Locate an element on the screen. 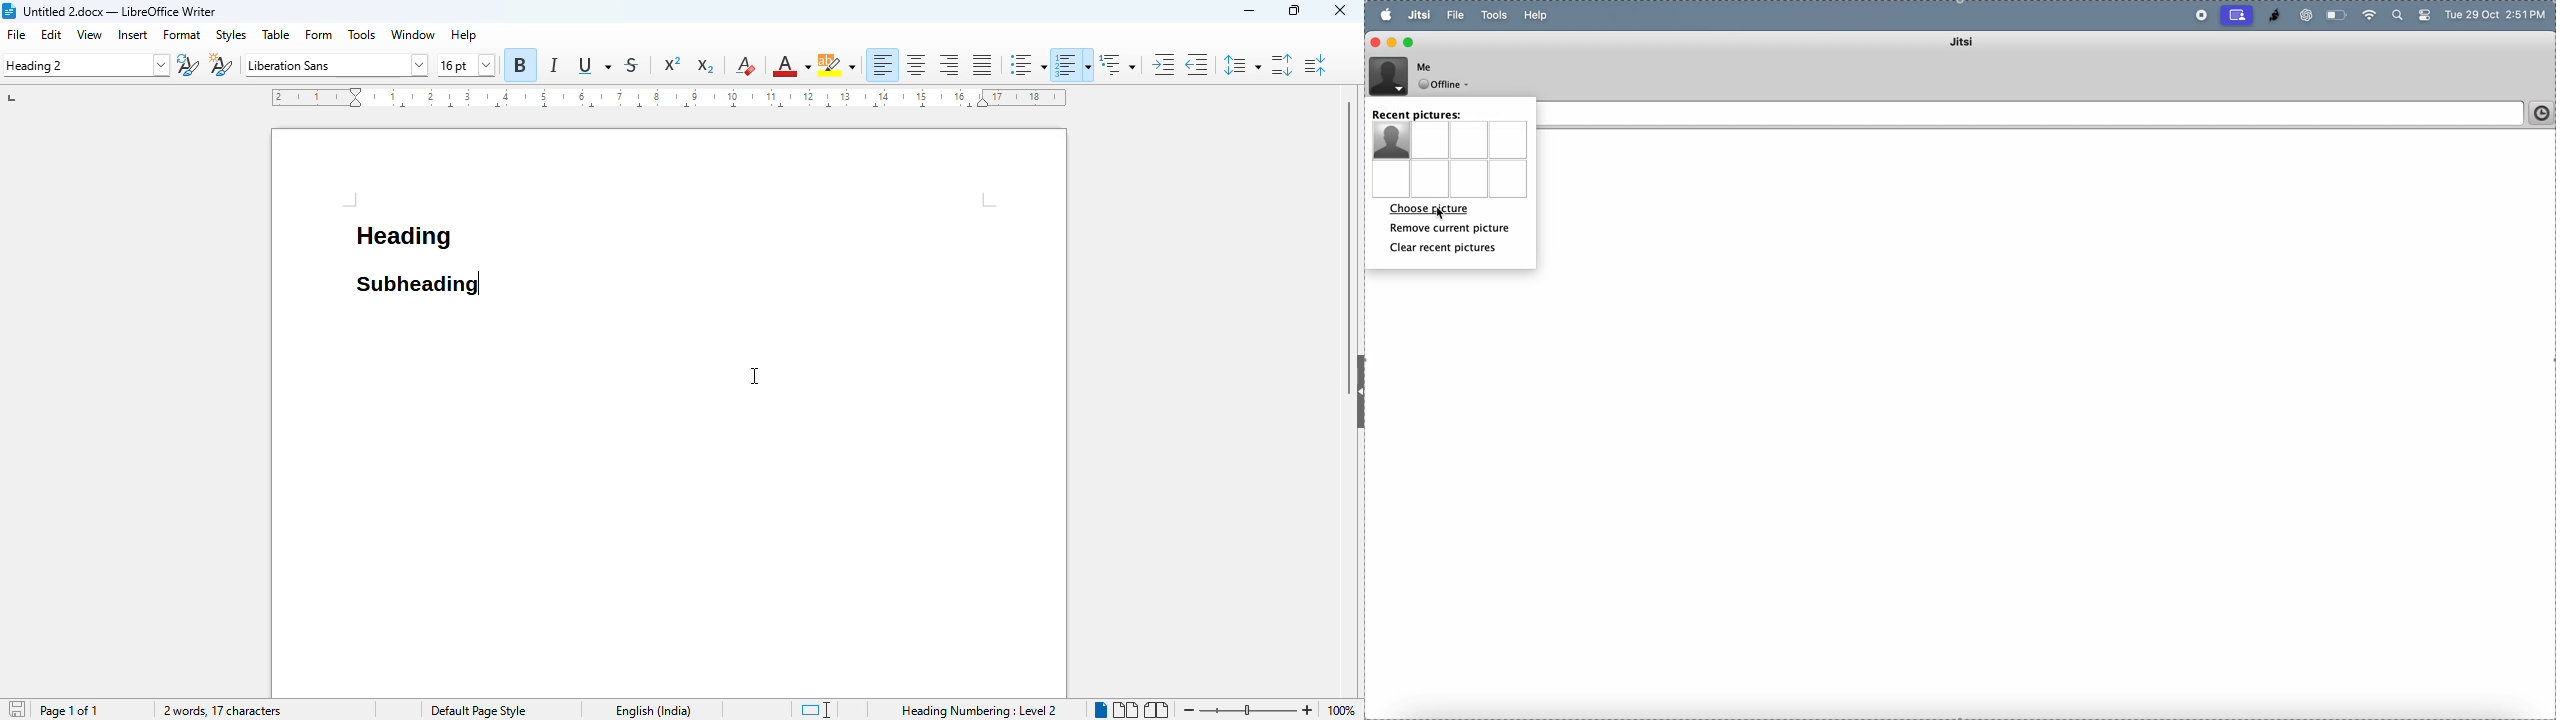 The width and height of the screenshot is (2576, 728). minimize is located at coordinates (1393, 42).